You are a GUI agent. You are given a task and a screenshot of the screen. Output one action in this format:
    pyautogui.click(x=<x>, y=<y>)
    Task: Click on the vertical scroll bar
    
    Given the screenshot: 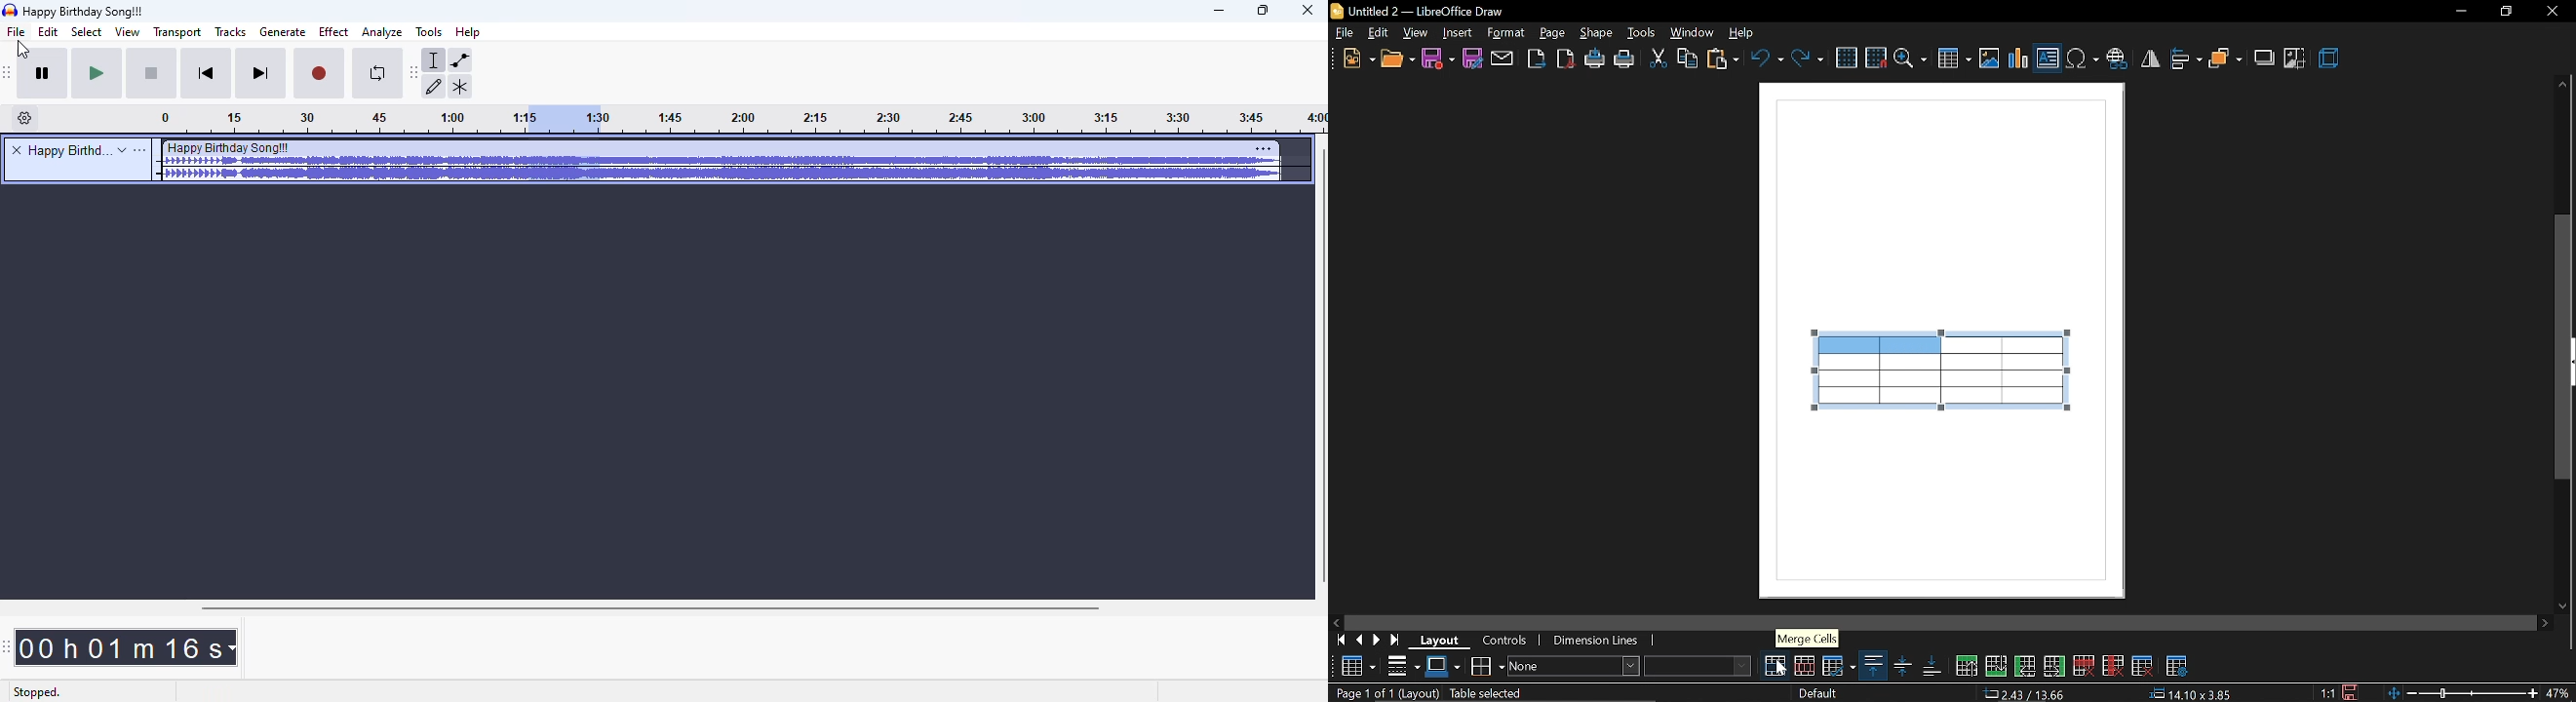 What is the action you would take?
    pyautogui.click(x=1319, y=367)
    